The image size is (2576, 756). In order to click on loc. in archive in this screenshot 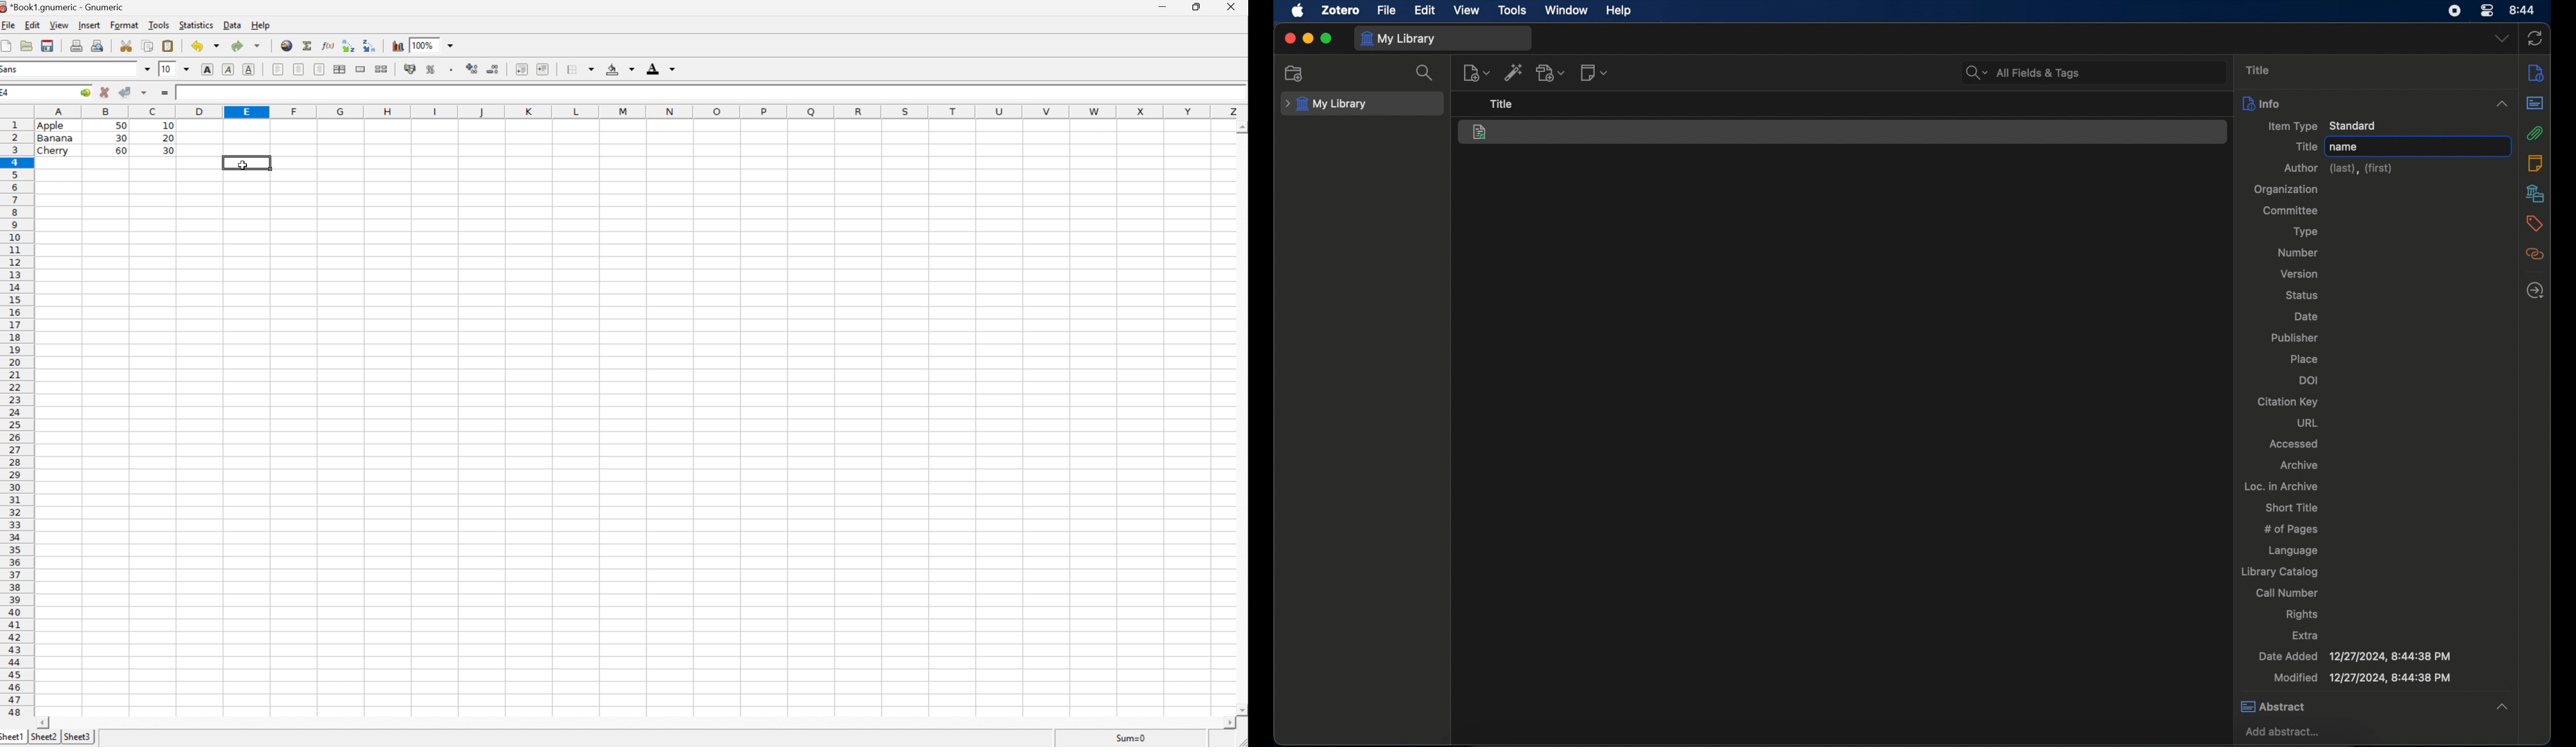, I will do `click(2282, 486)`.